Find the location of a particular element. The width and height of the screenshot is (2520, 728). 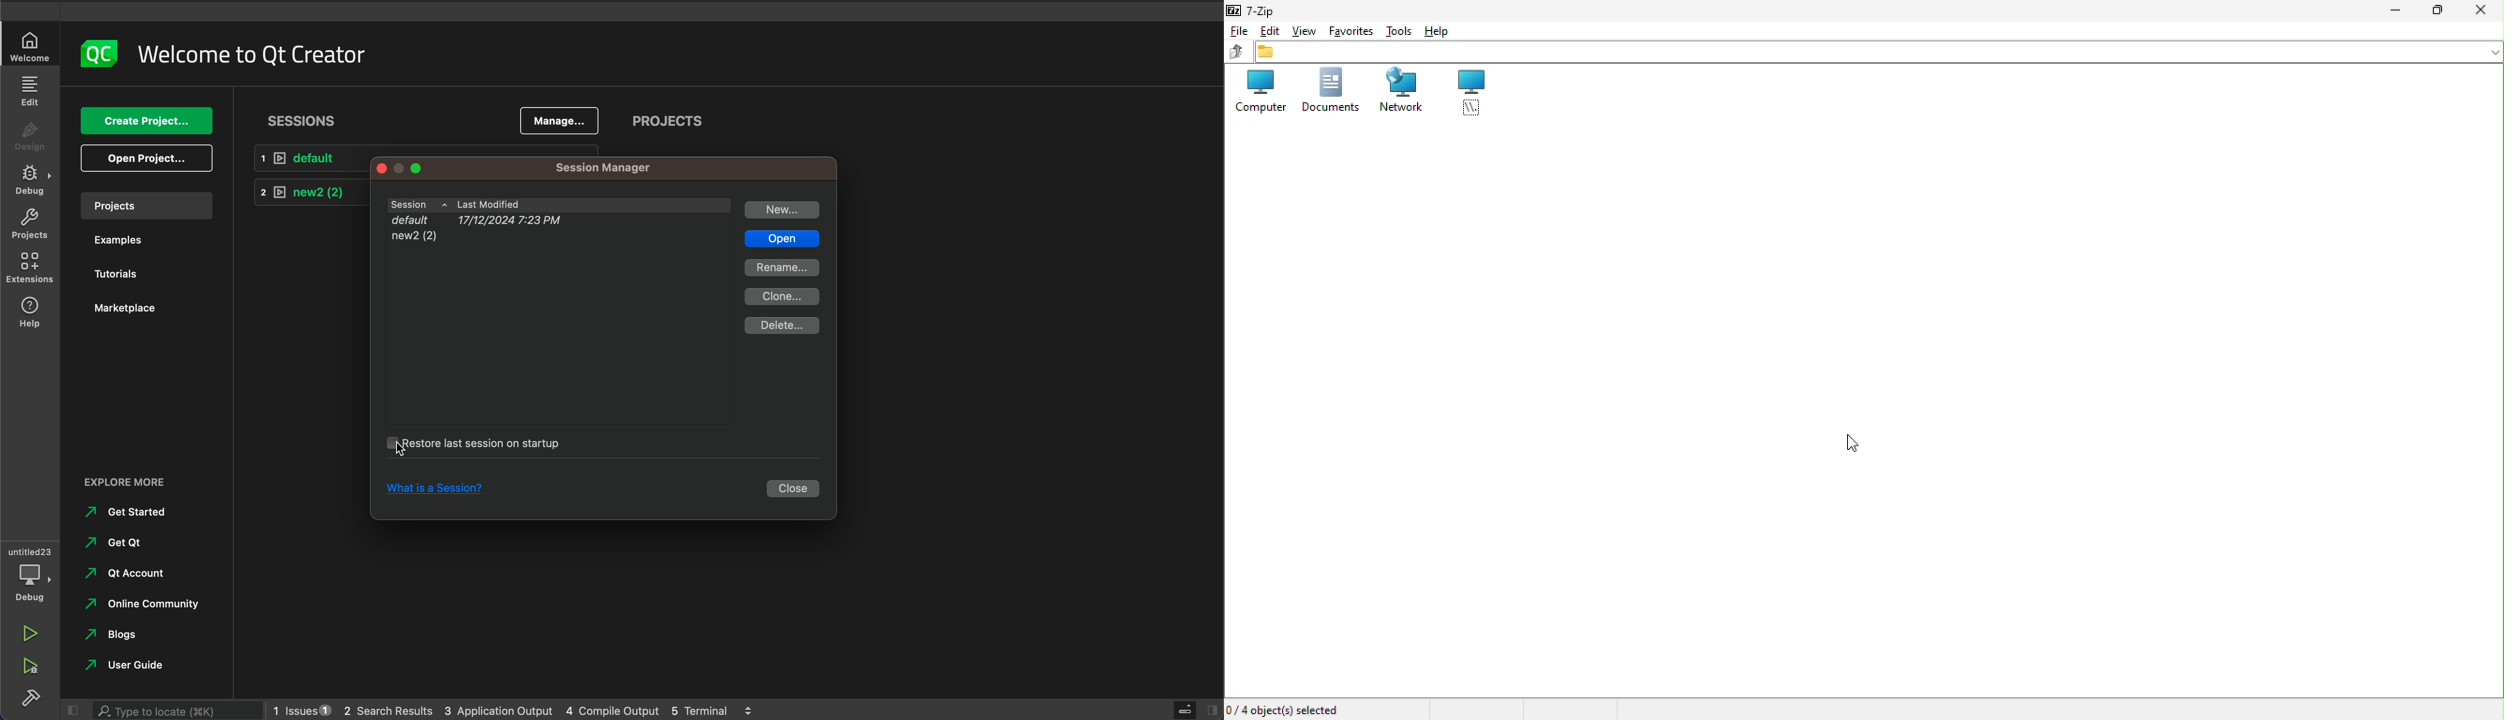

open is located at coordinates (781, 238).